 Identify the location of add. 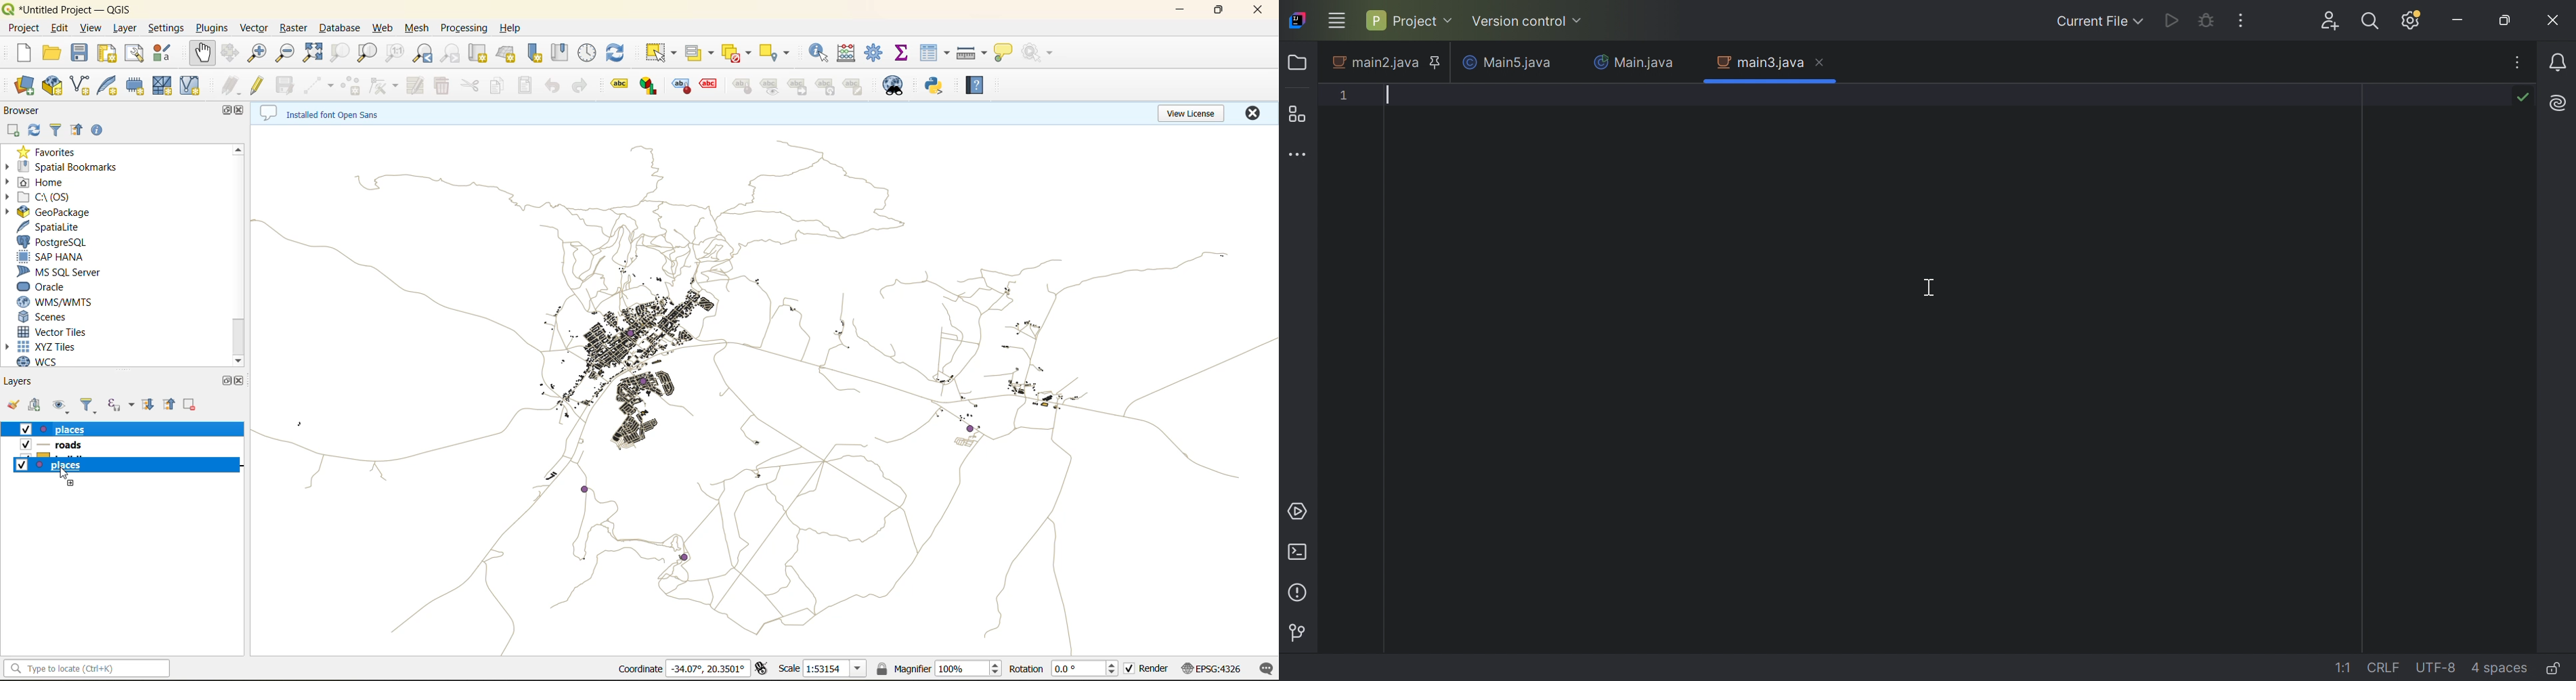
(13, 130).